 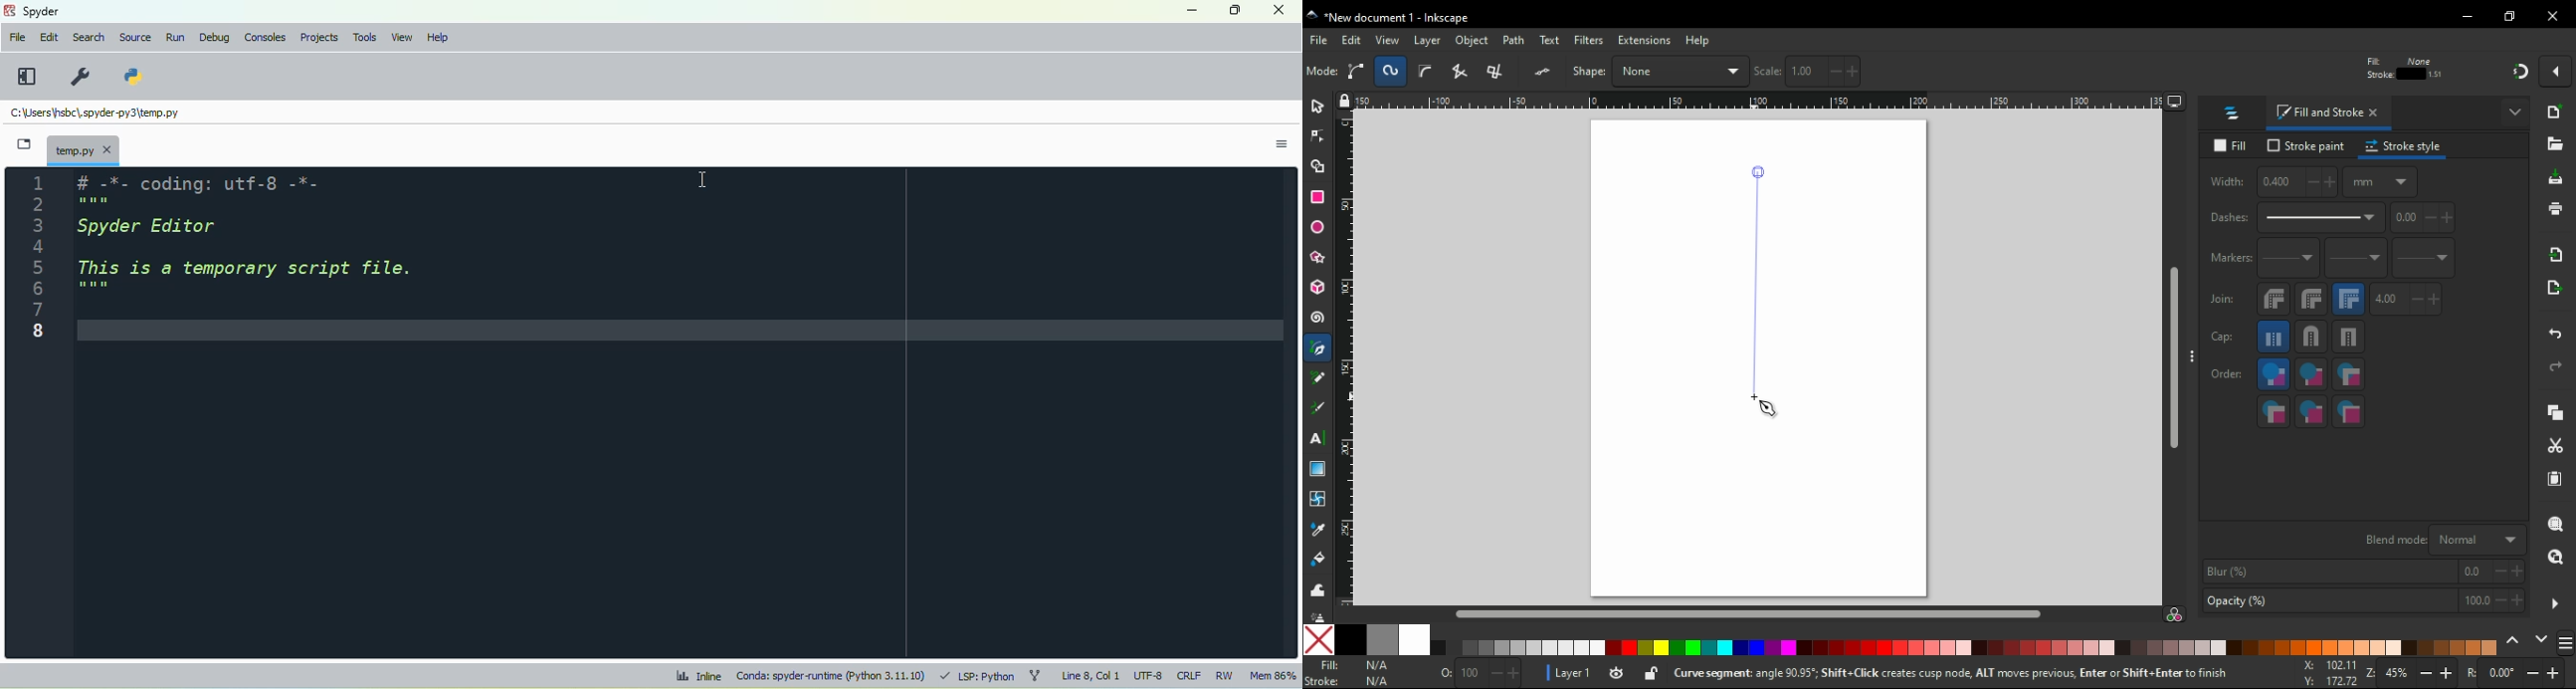 What do you see at coordinates (1235, 10) in the screenshot?
I see `maximize` at bounding box center [1235, 10].